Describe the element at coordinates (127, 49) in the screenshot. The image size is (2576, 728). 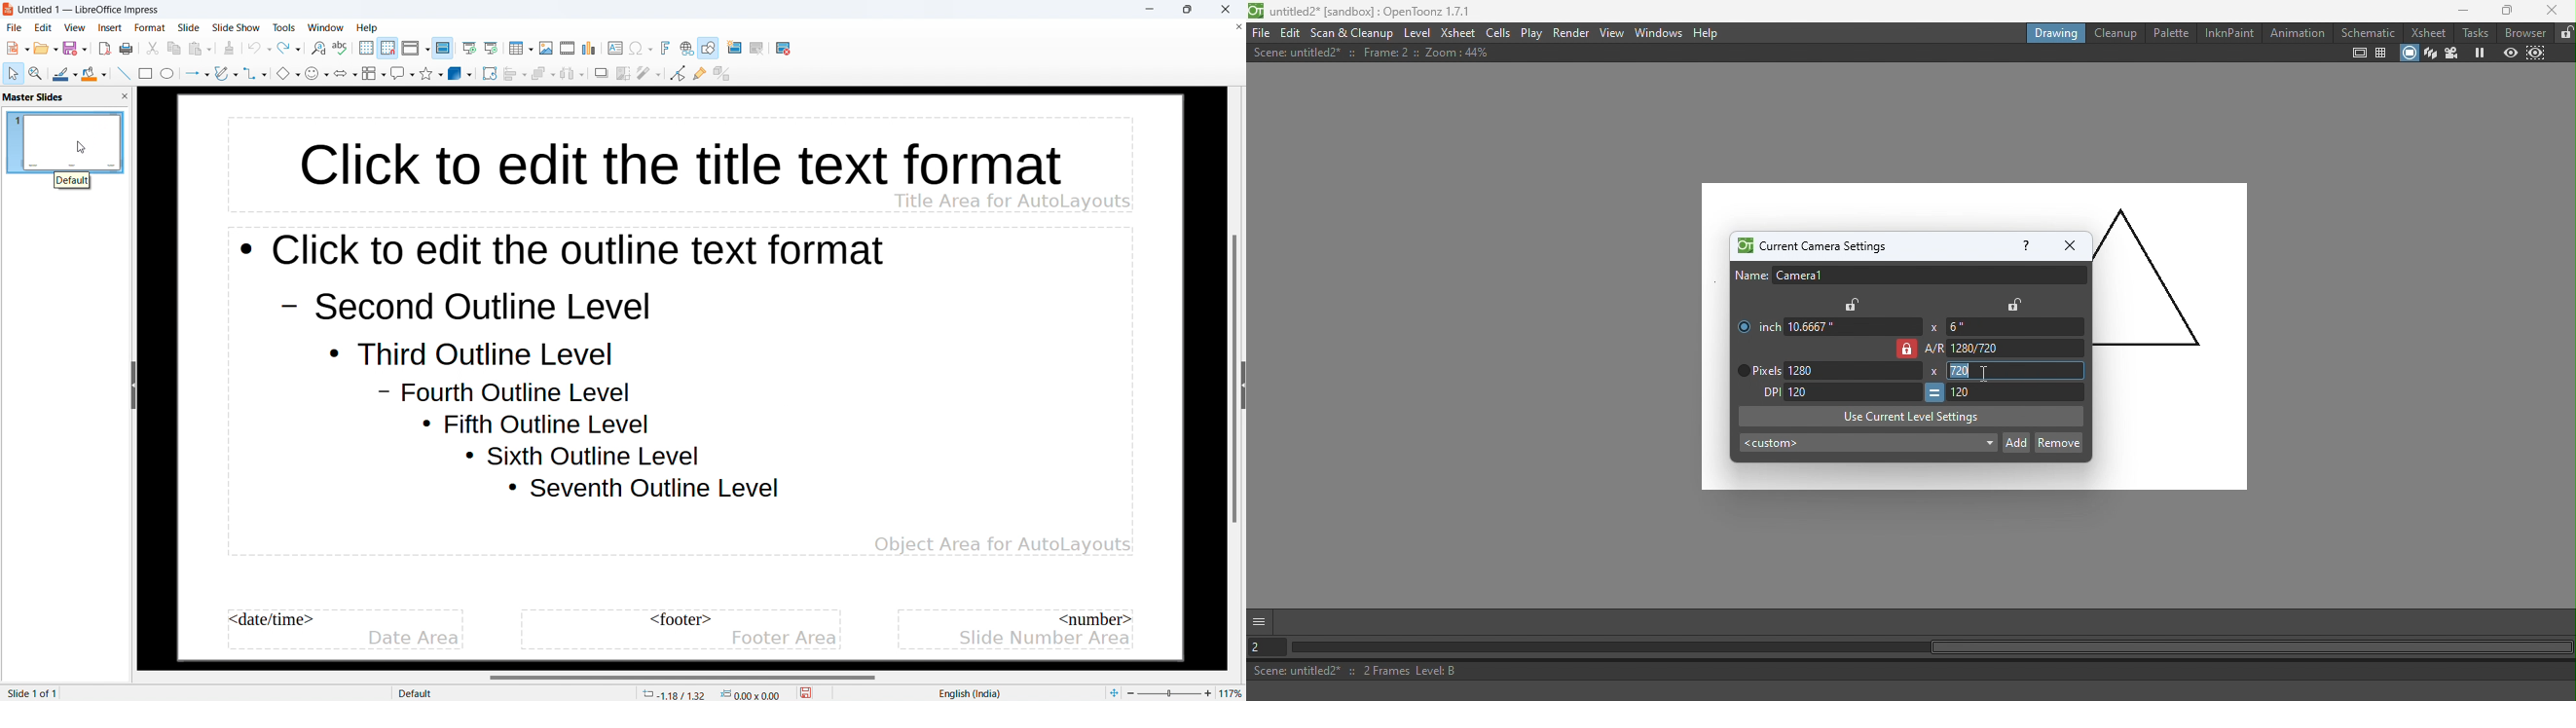
I see `save` at that location.